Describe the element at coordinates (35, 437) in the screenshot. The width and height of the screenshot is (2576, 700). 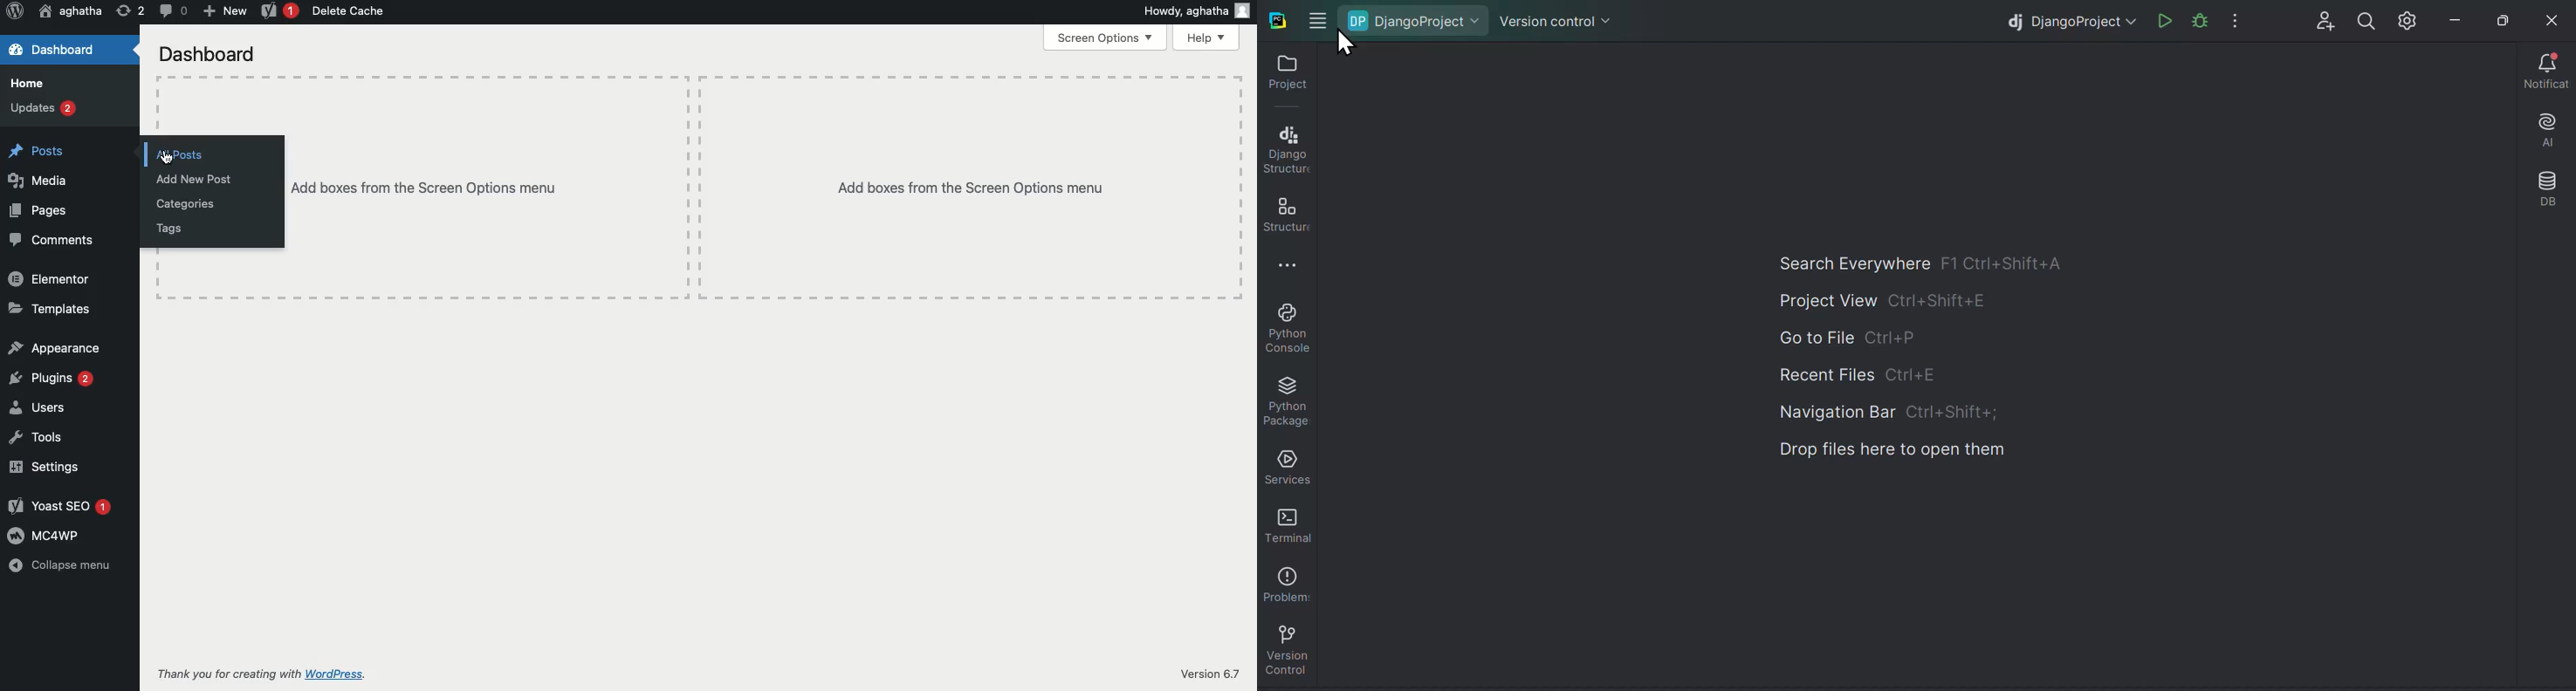
I see `Tools` at that location.